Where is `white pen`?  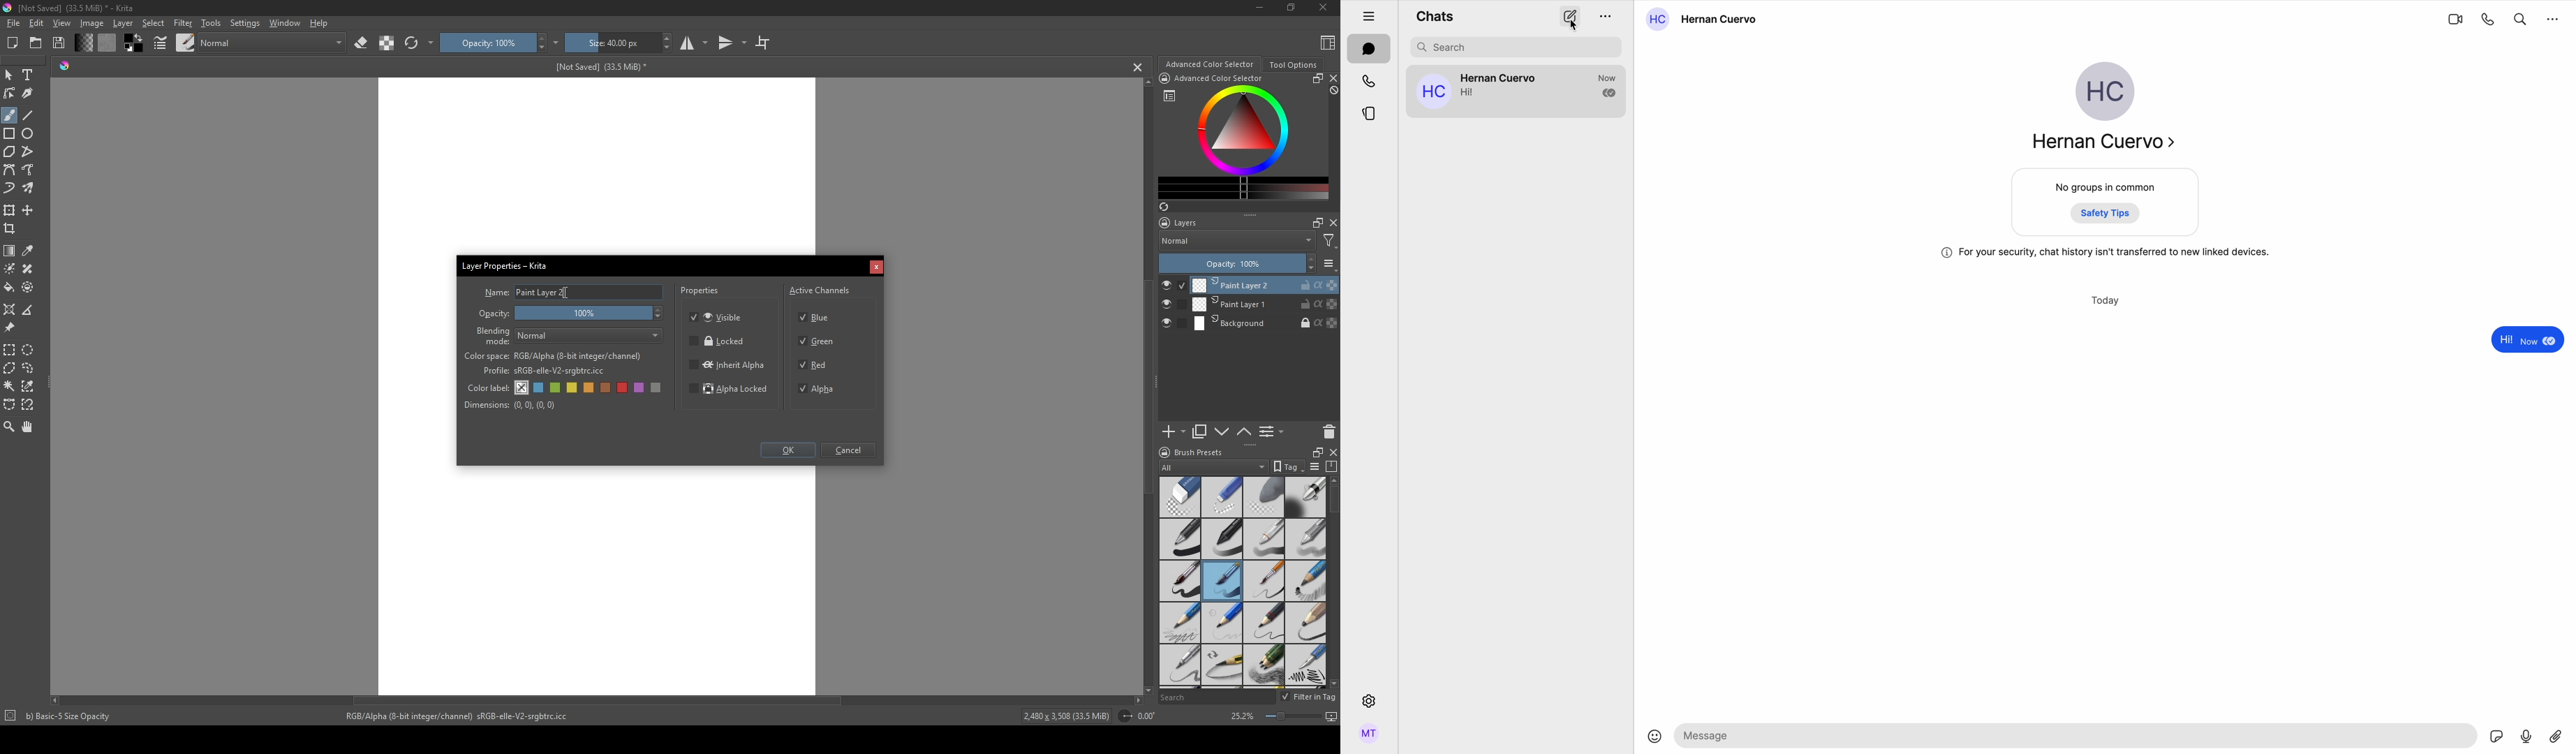 white pen is located at coordinates (1264, 539).